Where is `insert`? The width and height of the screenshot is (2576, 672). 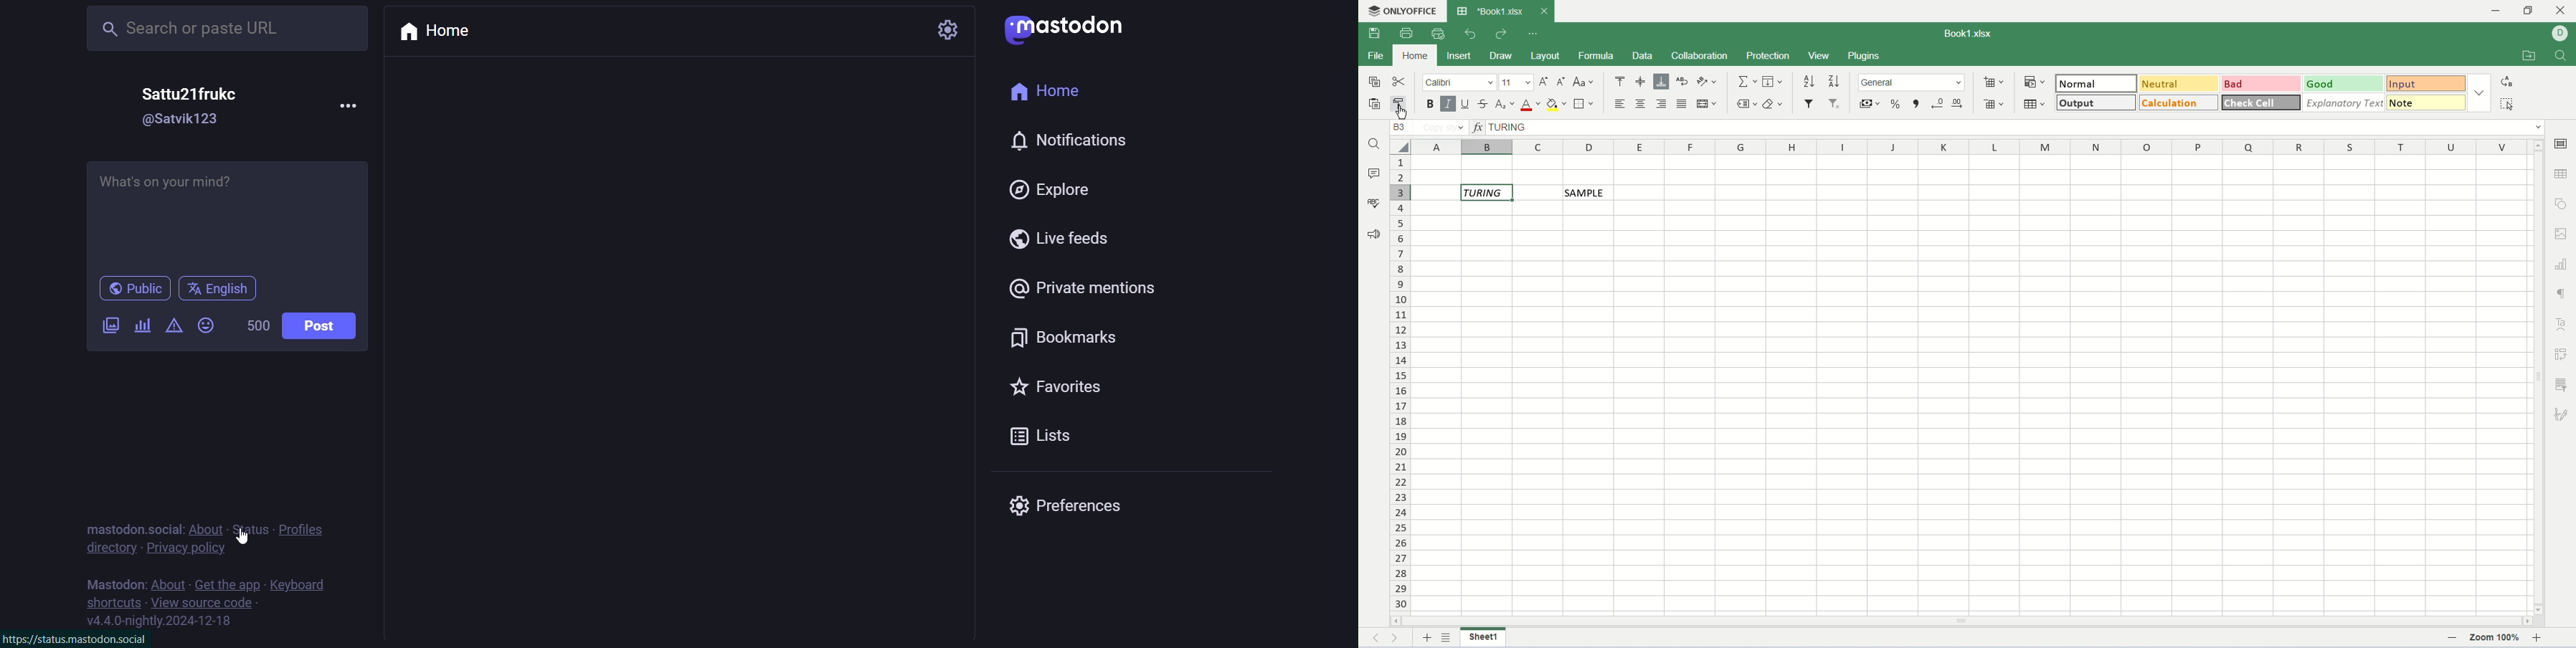
insert is located at coordinates (1459, 56).